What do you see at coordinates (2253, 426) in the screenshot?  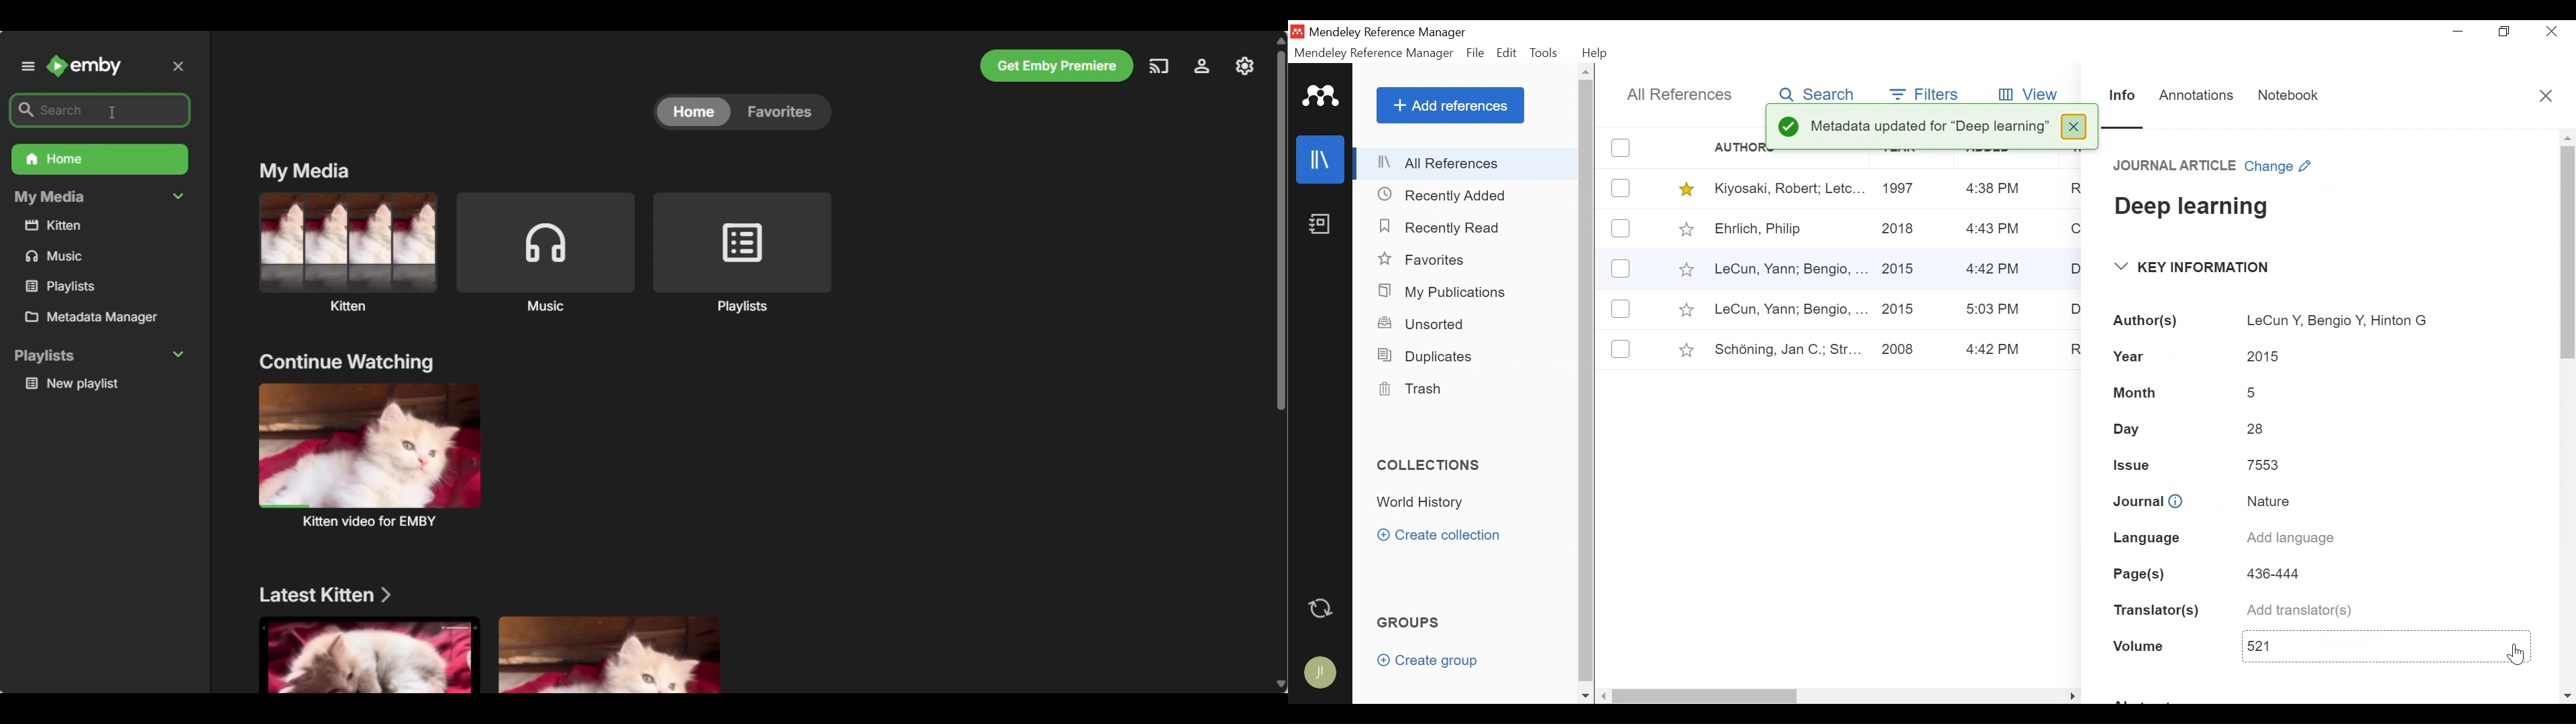 I see `28` at bounding box center [2253, 426].